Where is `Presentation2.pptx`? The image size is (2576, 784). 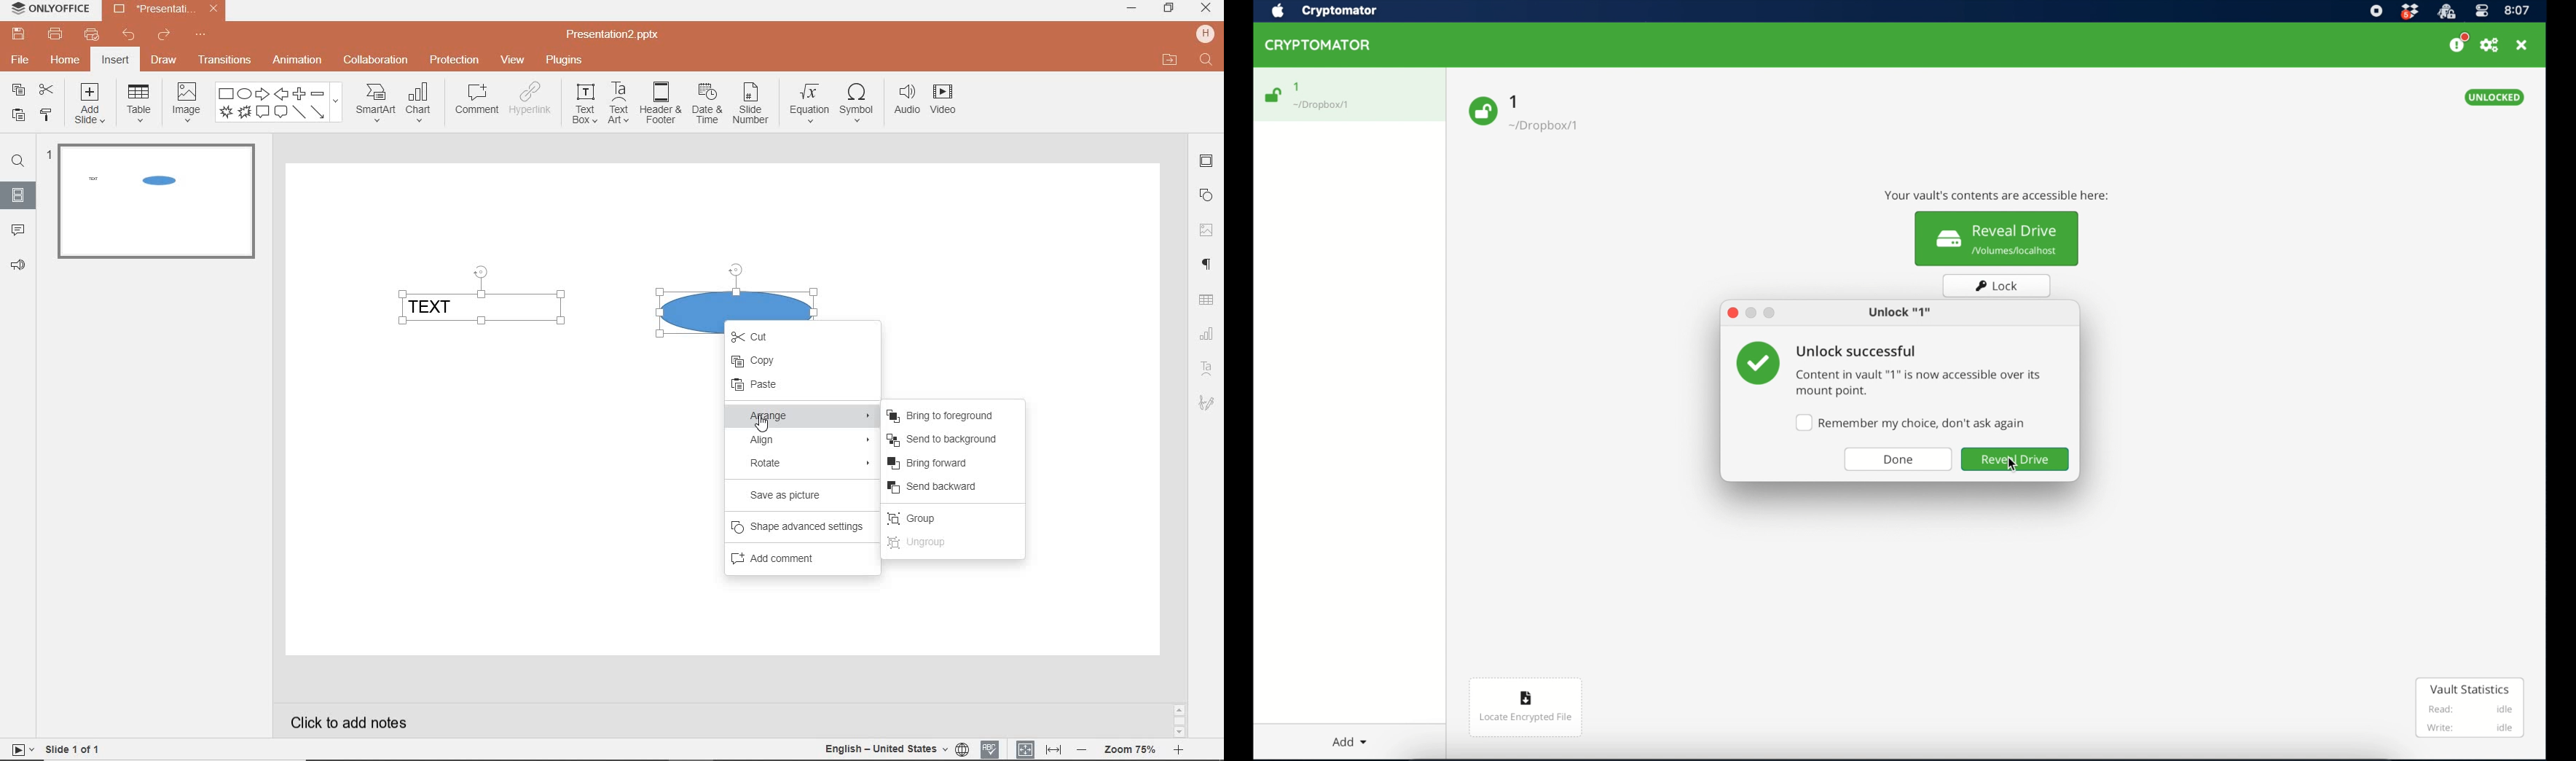
Presentation2.pptx is located at coordinates (613, 35).